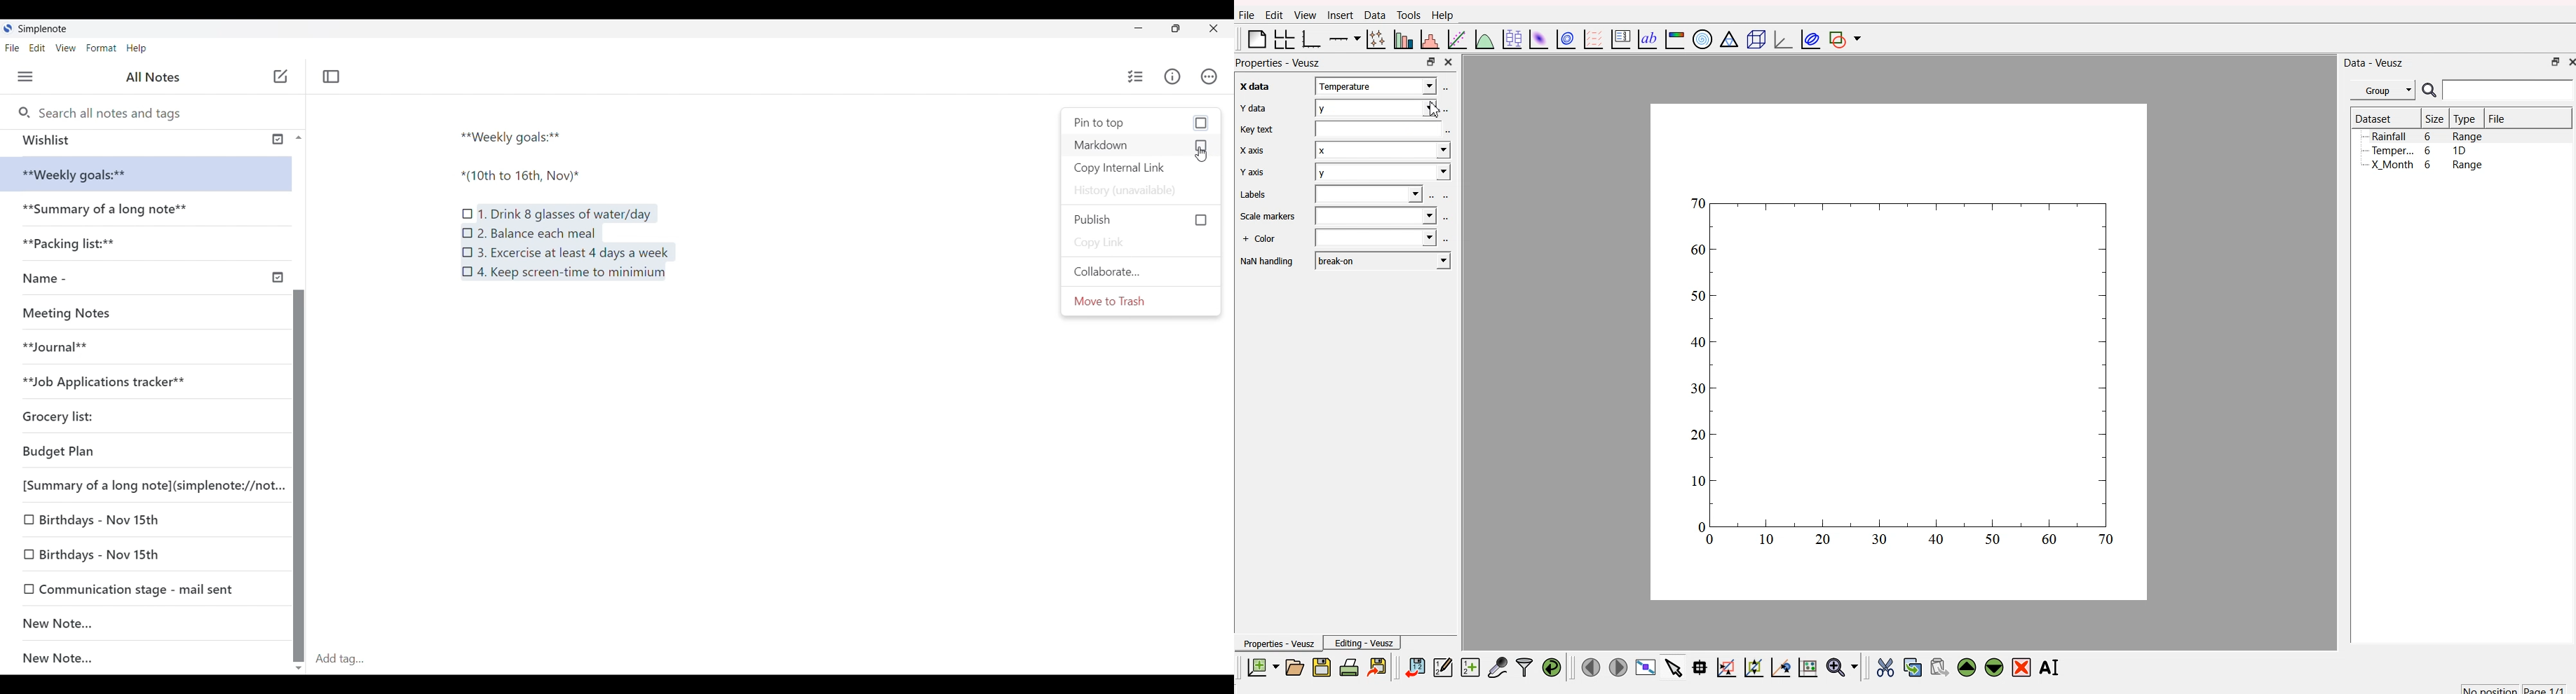 This screenshot has height=700, width=2576. Describe the element at coordinates (333, 76) in the screenshot. I see `Toggle focus mode` at that location.